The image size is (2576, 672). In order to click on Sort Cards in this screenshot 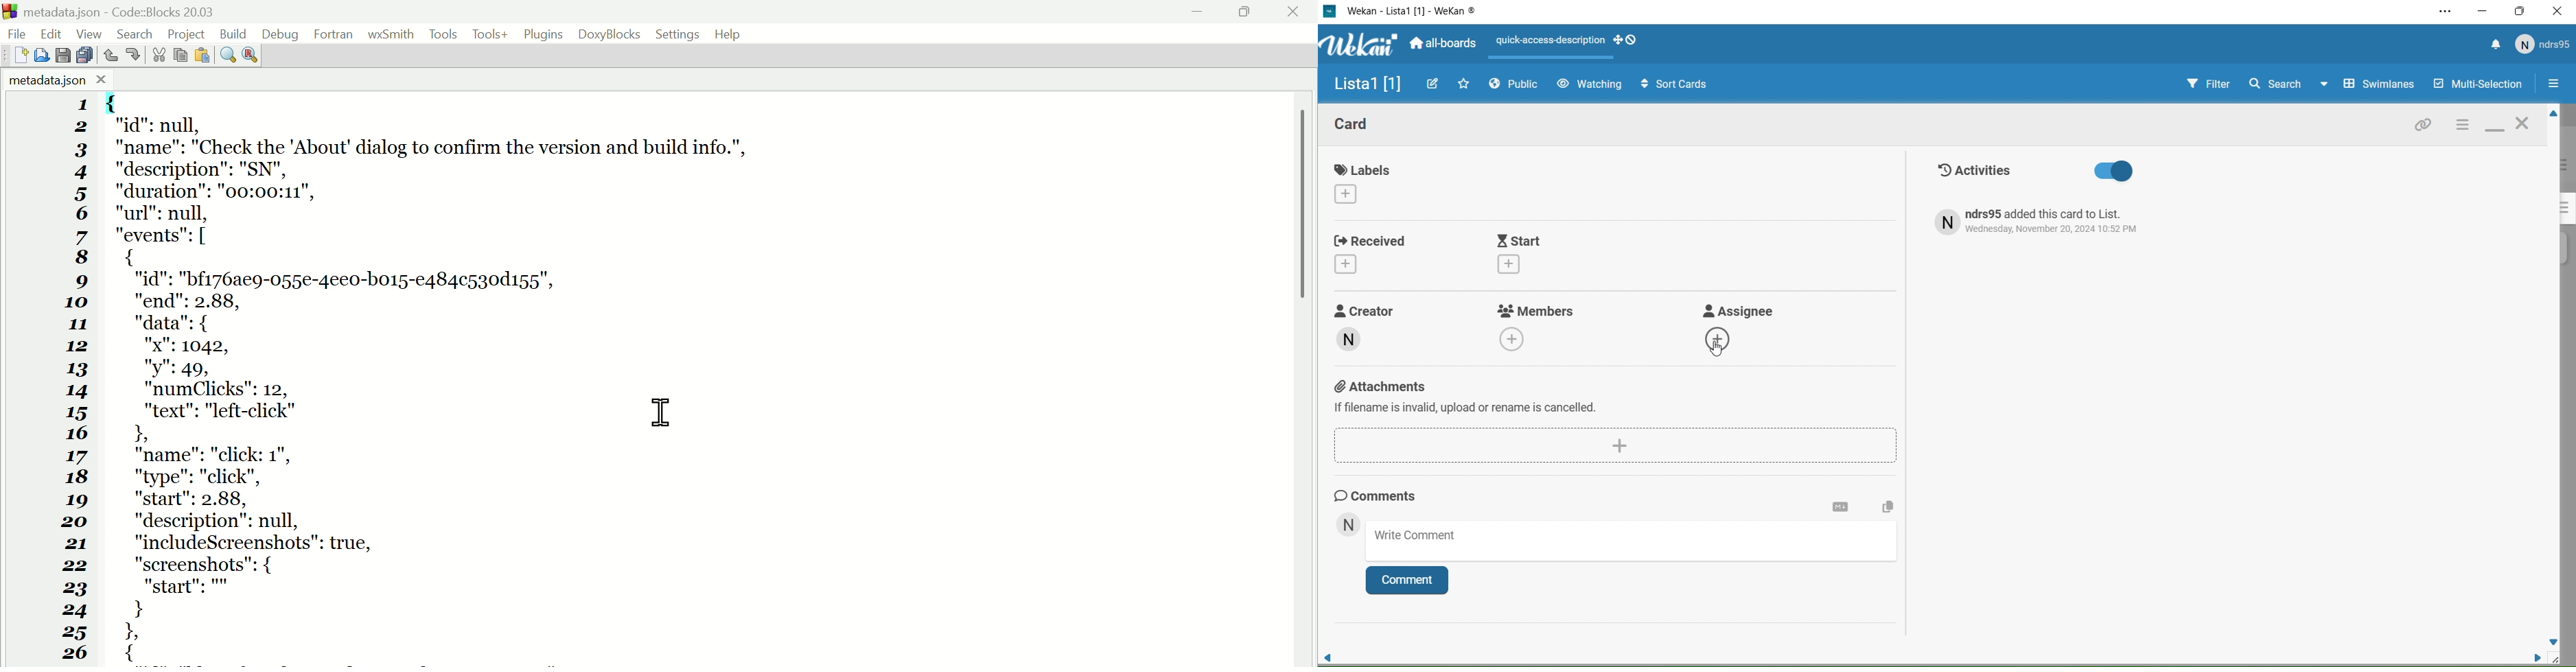, I will do `click(1668, 83)`.